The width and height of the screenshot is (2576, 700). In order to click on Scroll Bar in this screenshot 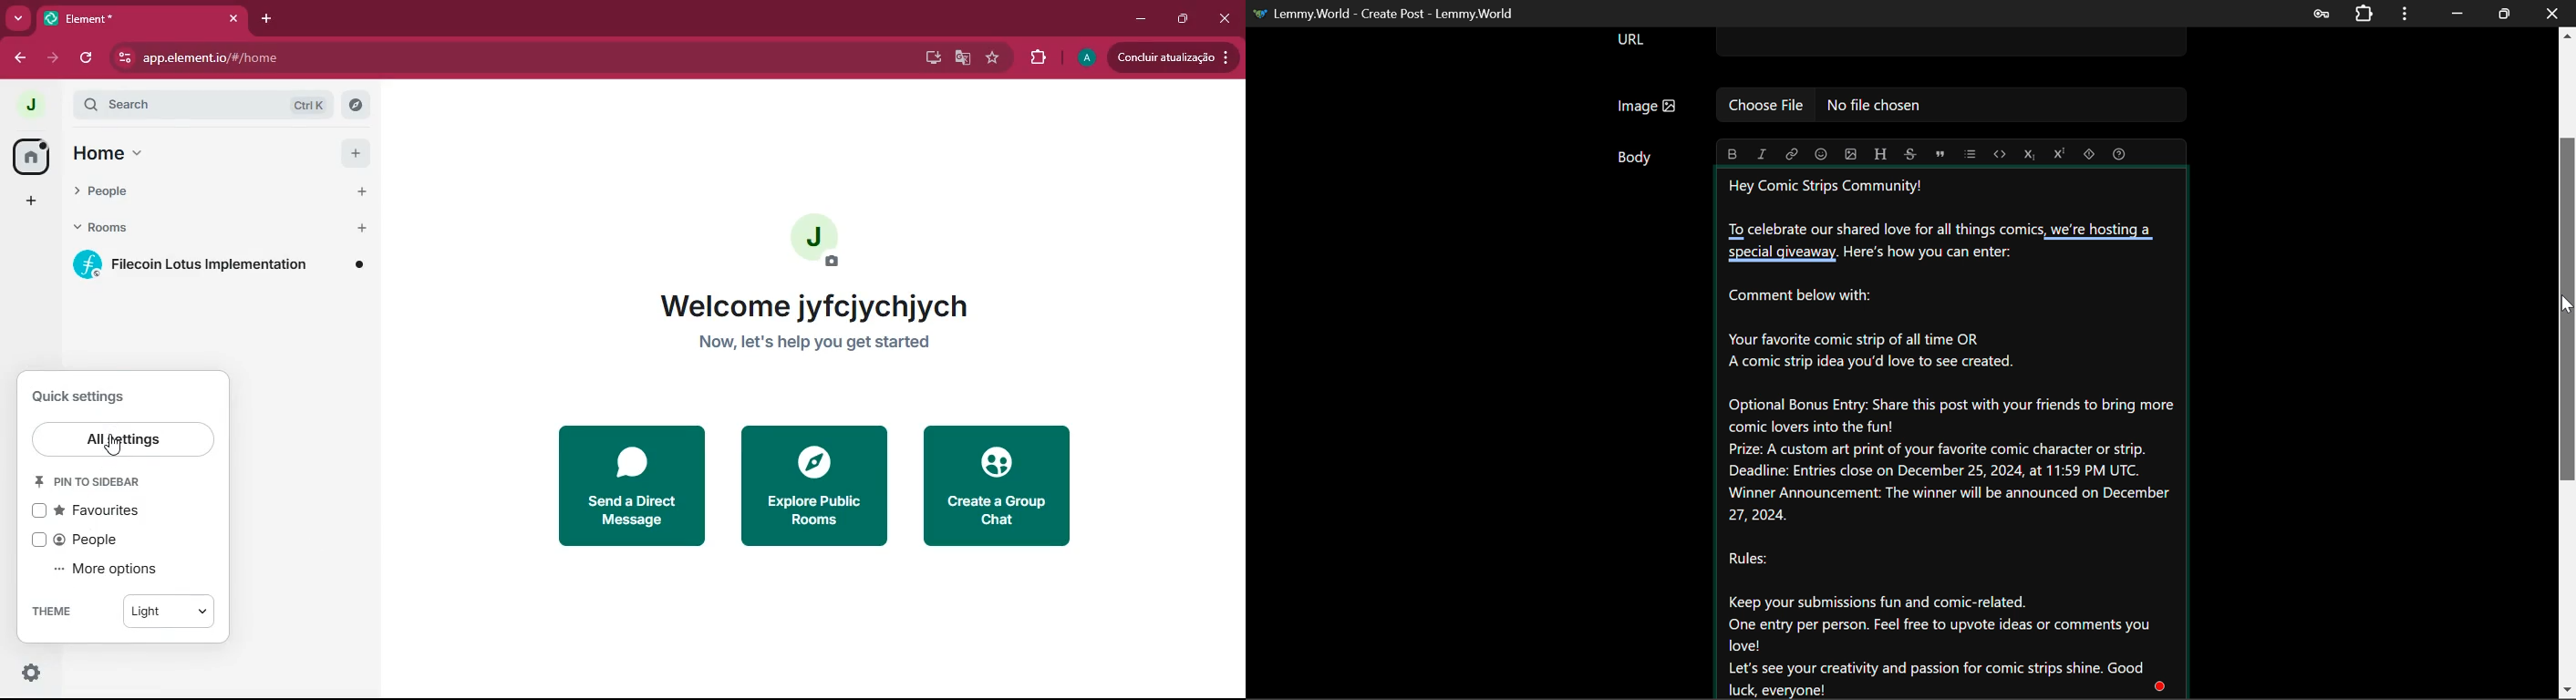, I will do `click(2569, 362)`.